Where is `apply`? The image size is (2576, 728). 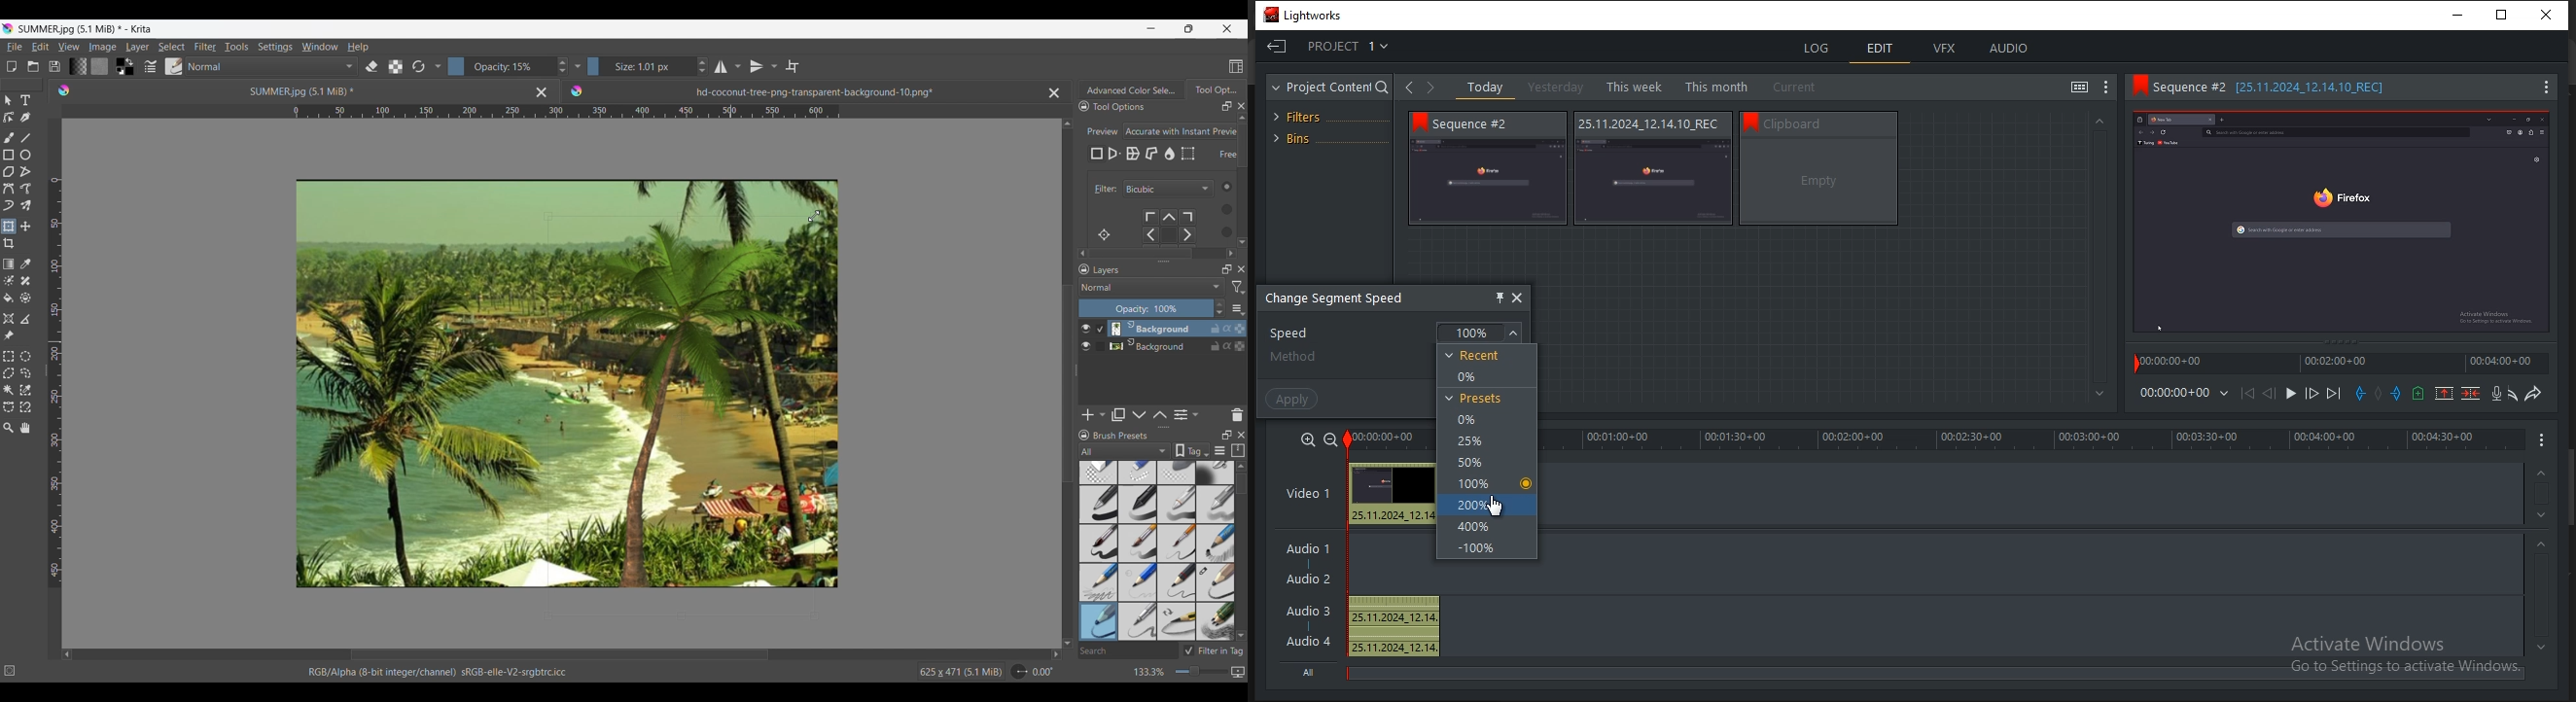
apply is located at coordinates (1293, 398).